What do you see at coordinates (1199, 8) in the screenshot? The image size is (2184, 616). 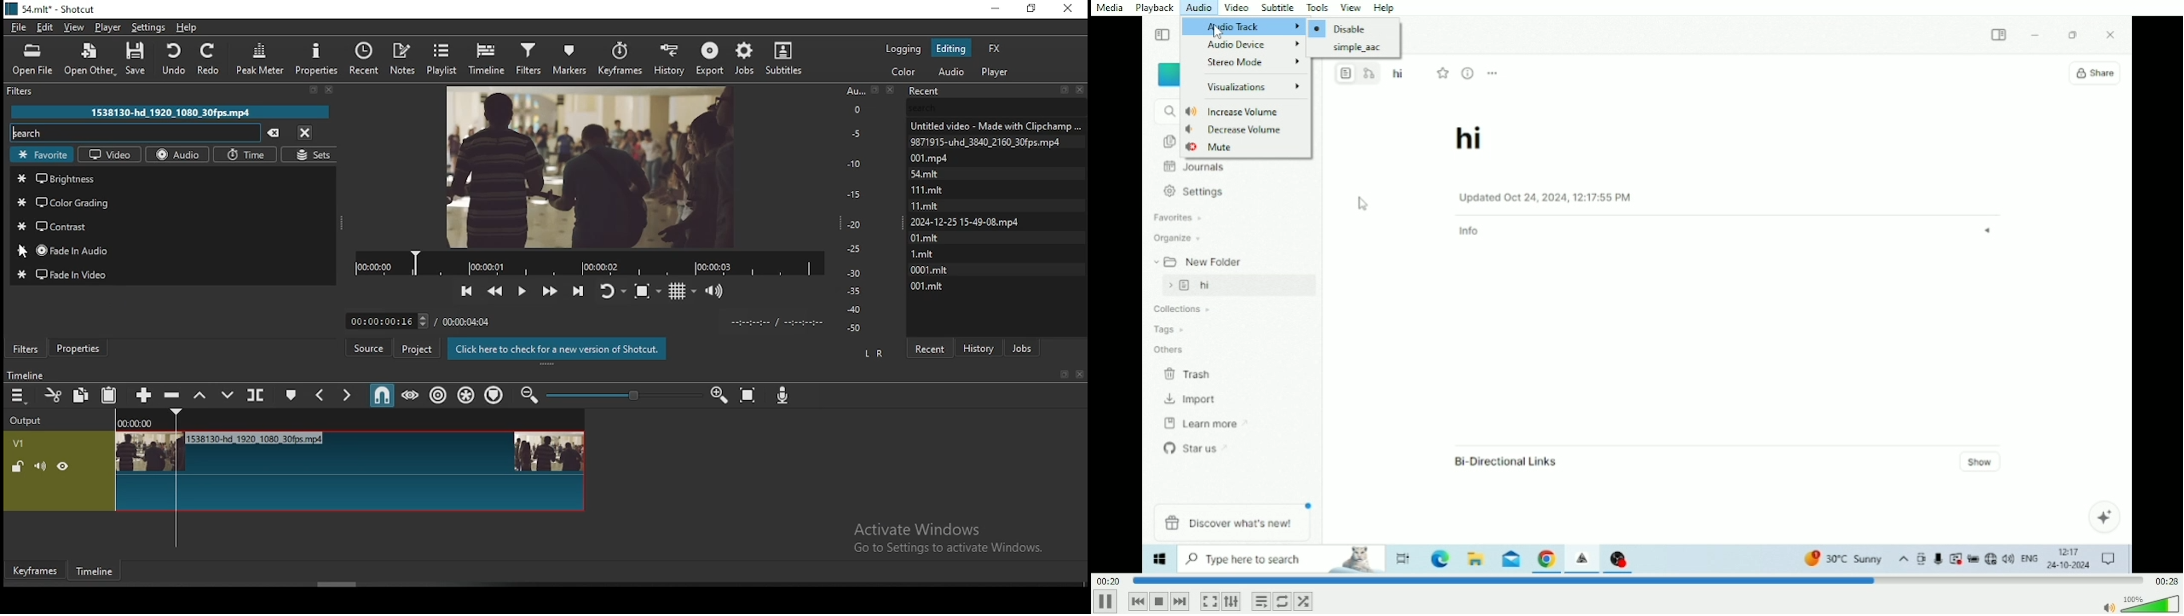 I see `Audio` at bounding box center [1199, 8].